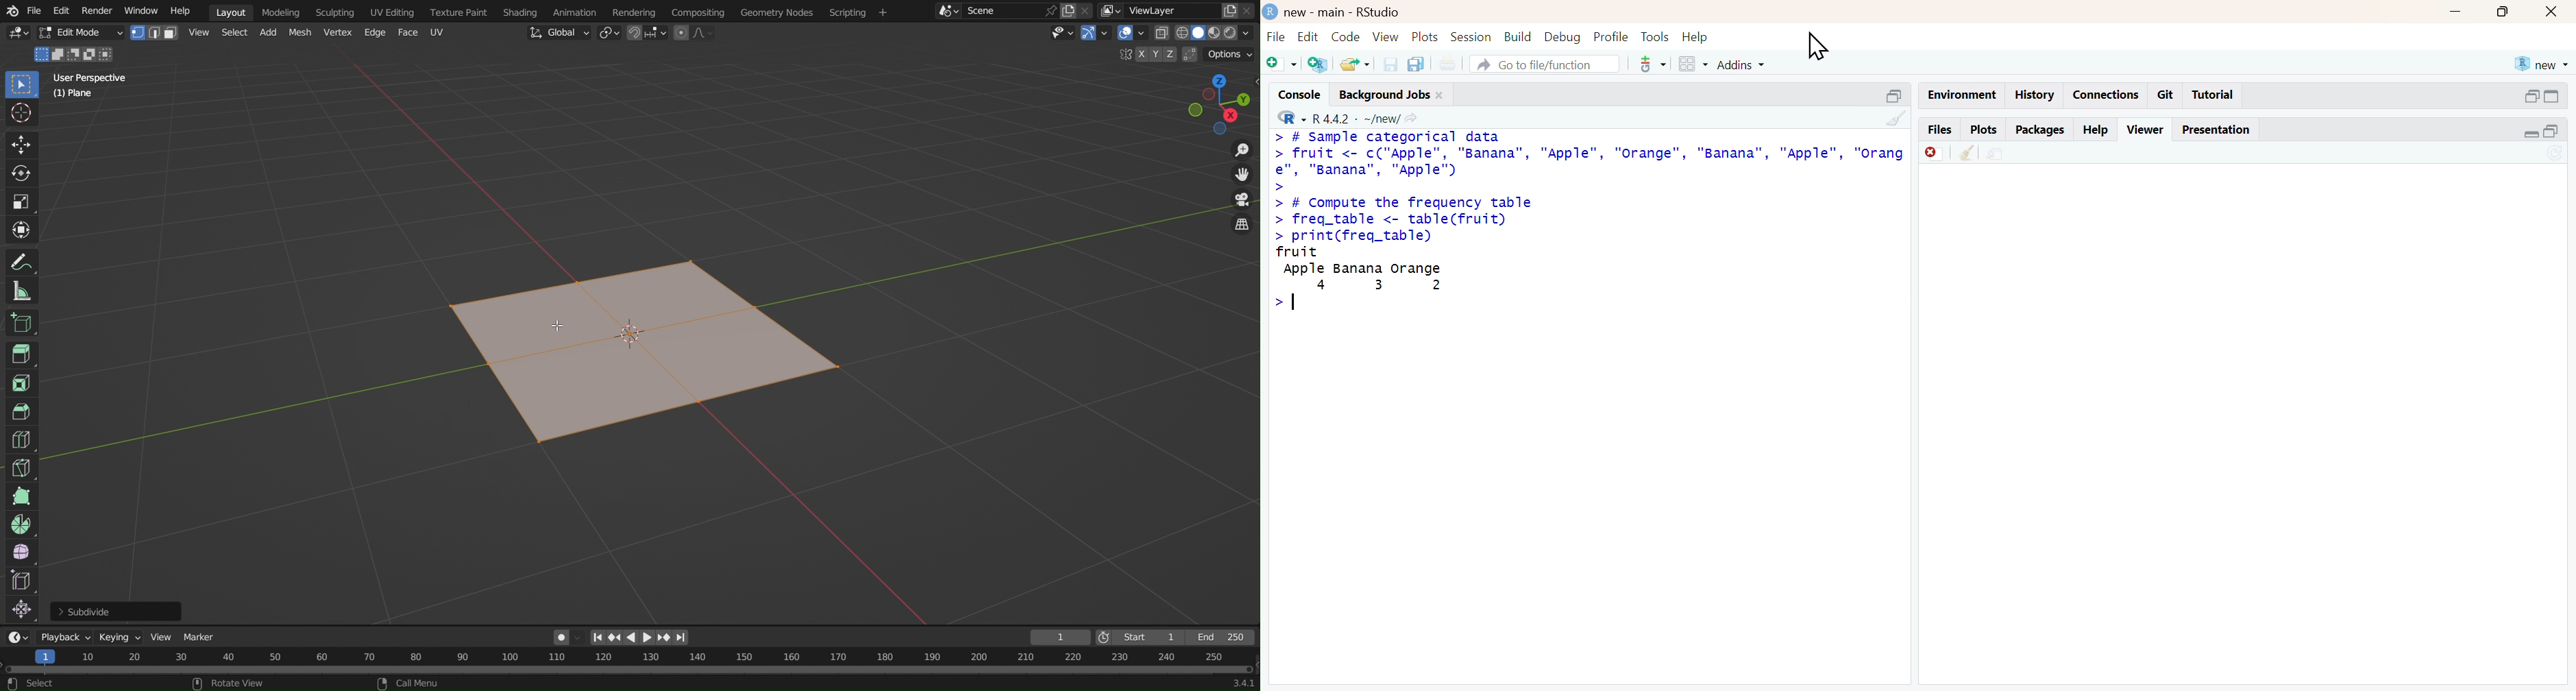  Describe the element at coordinates (2168, 95) in the screenshot. I see `git` at that location.